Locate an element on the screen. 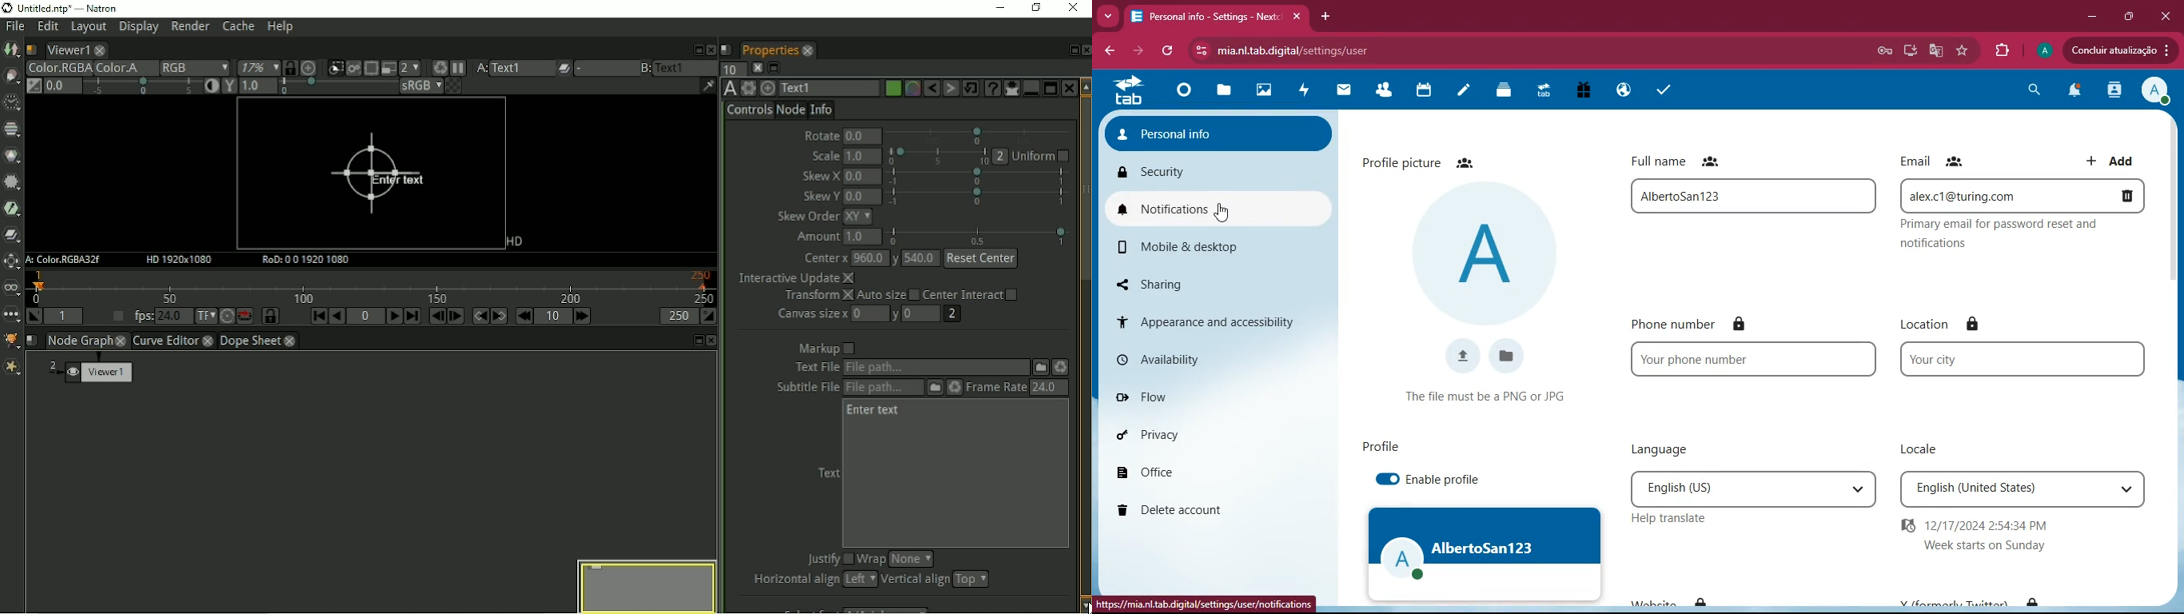 This screenshot has width=2184, height=616. flow is located at coordinates (1174, 396).